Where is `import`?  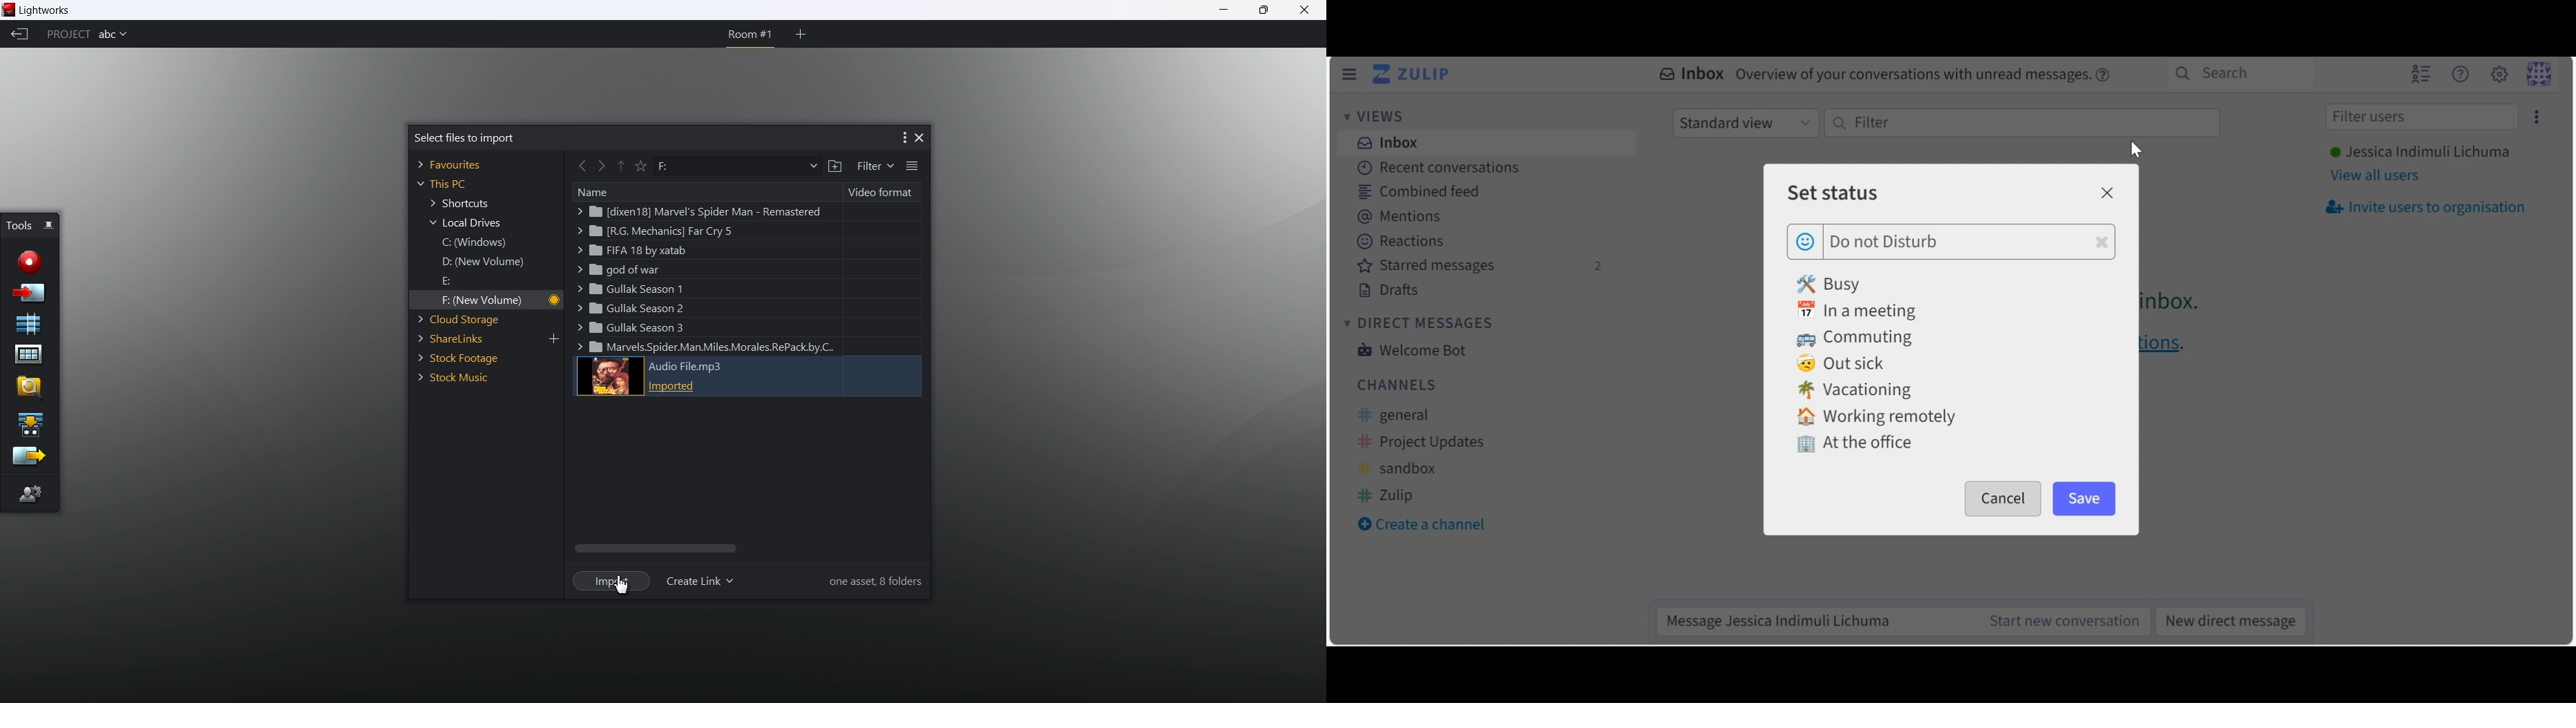 import is located at coordinates (607, 581).